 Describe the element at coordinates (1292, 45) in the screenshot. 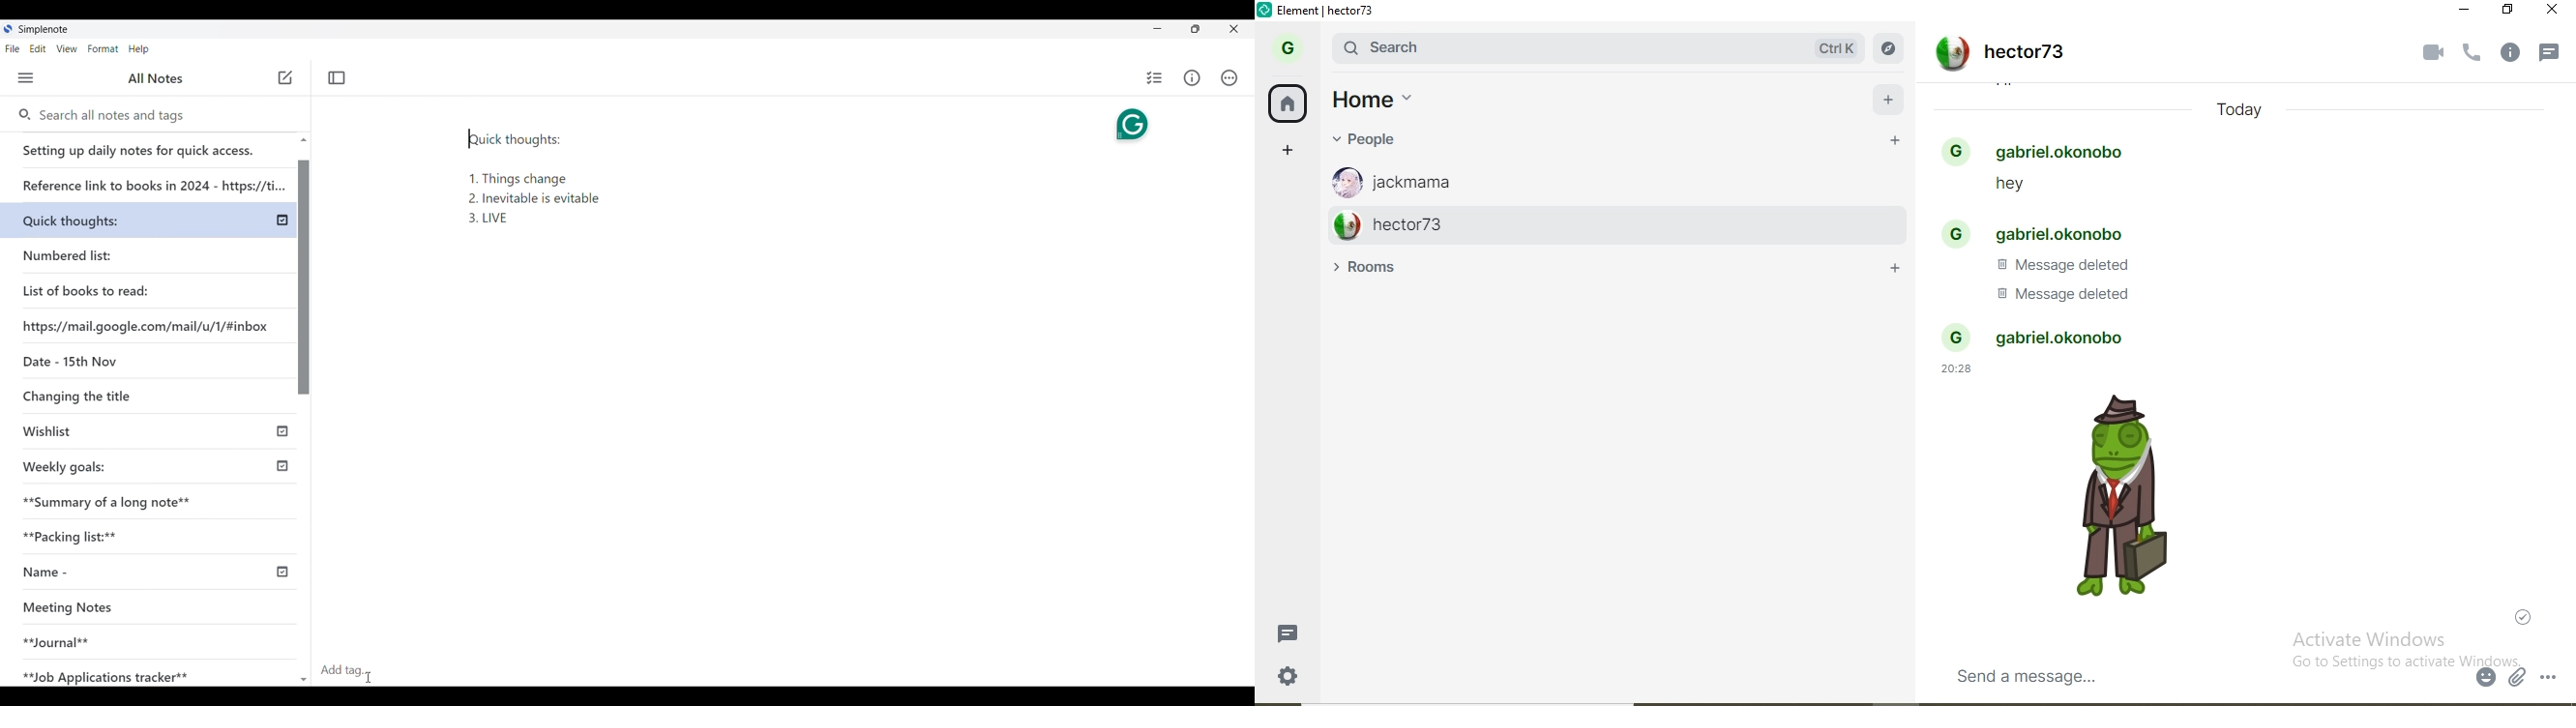

I see `profile` at that location.